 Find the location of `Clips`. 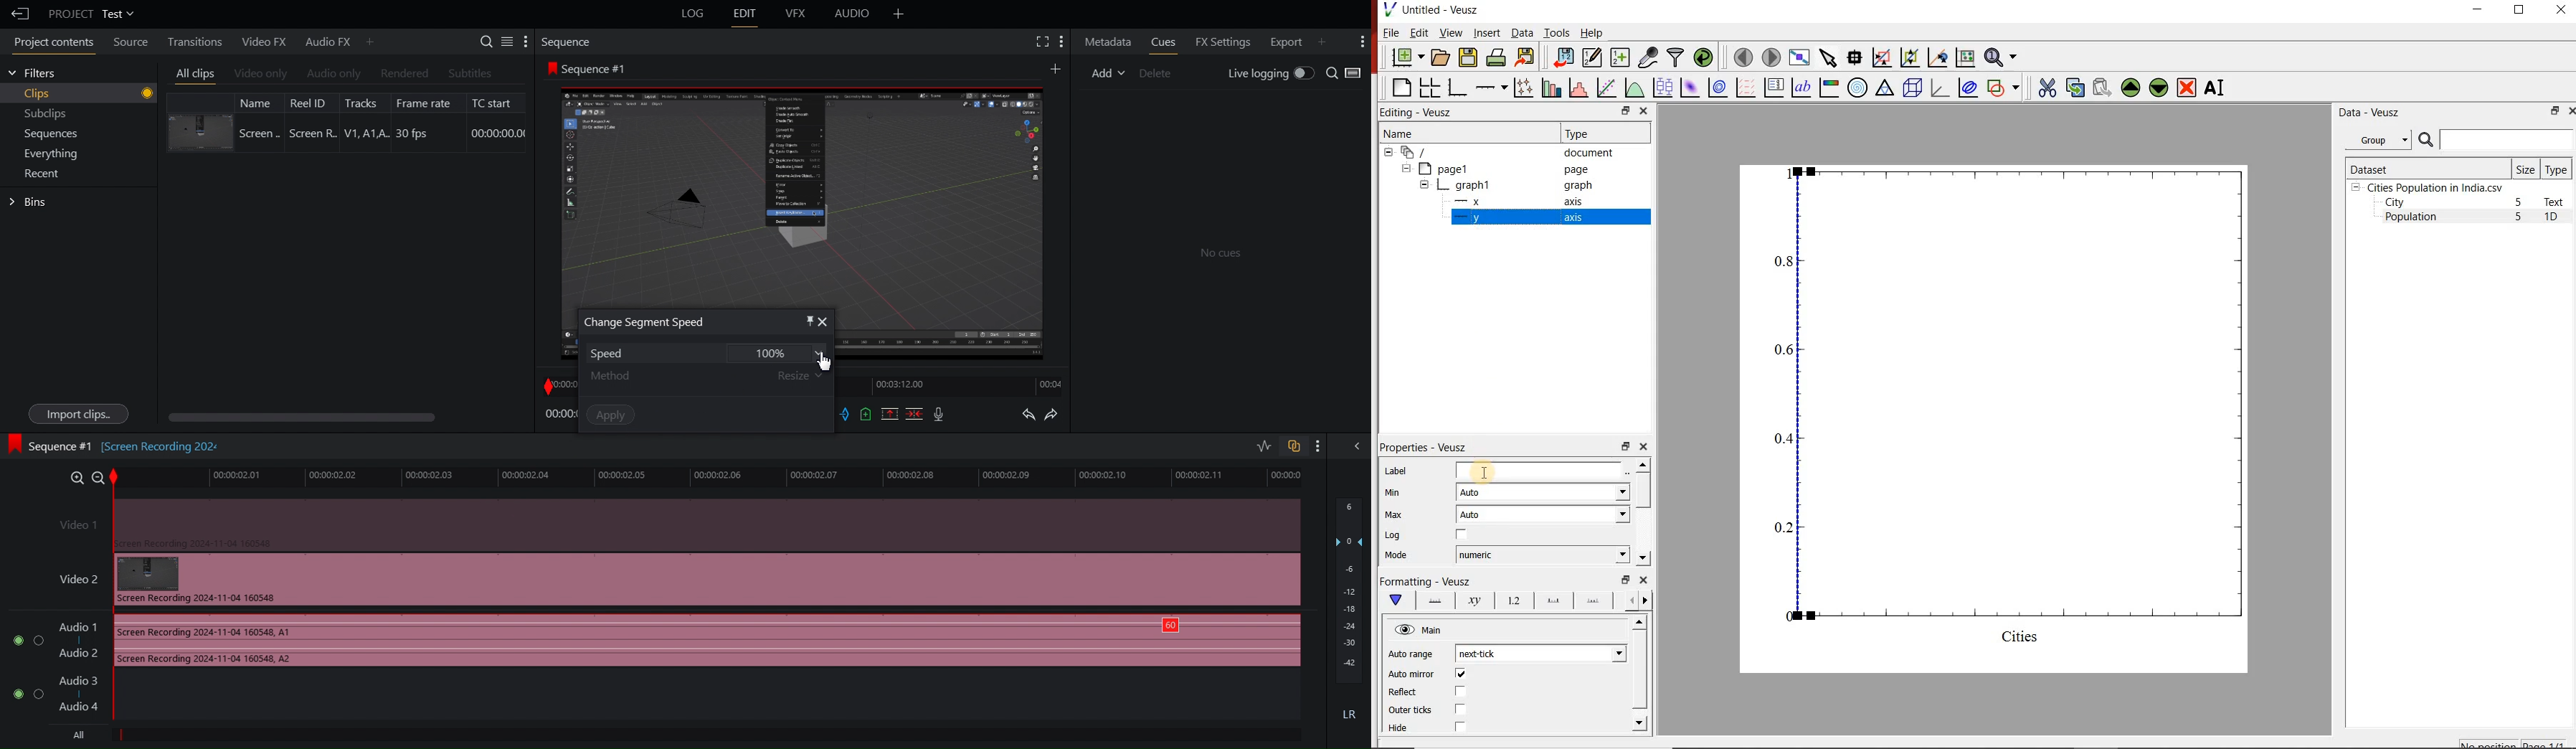

Clips is located at coordinates (89, 94).